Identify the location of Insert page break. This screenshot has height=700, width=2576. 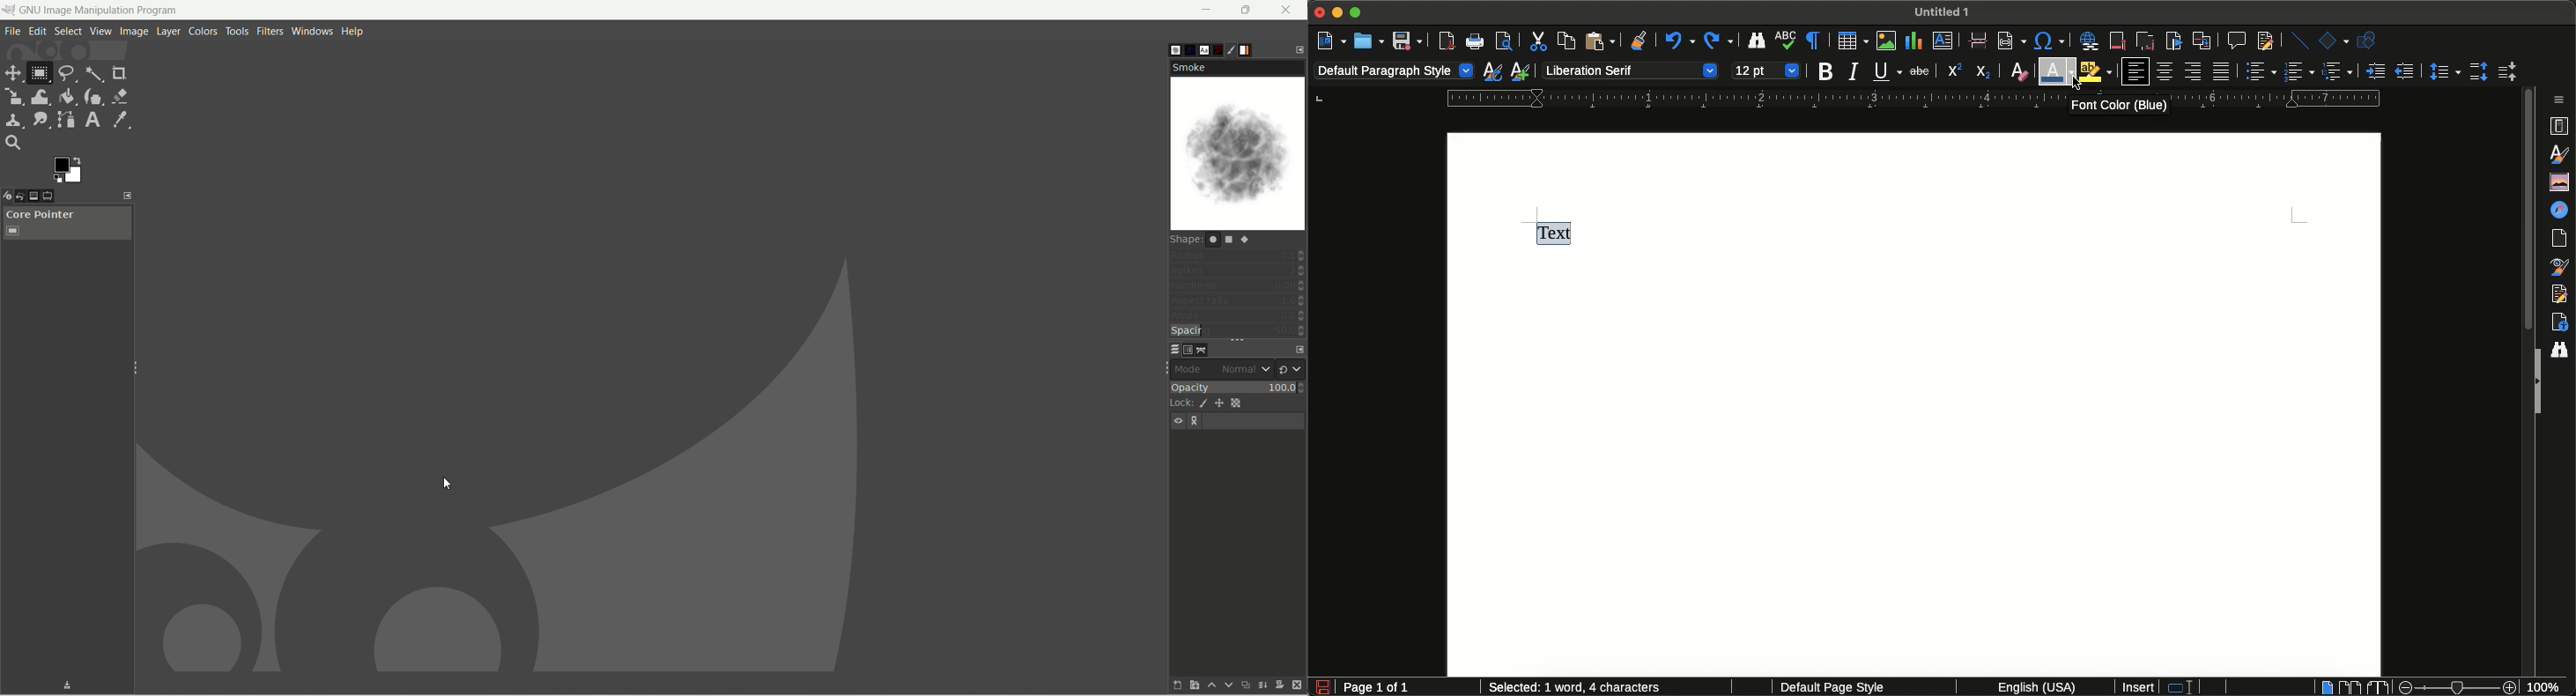
(1977, 42).